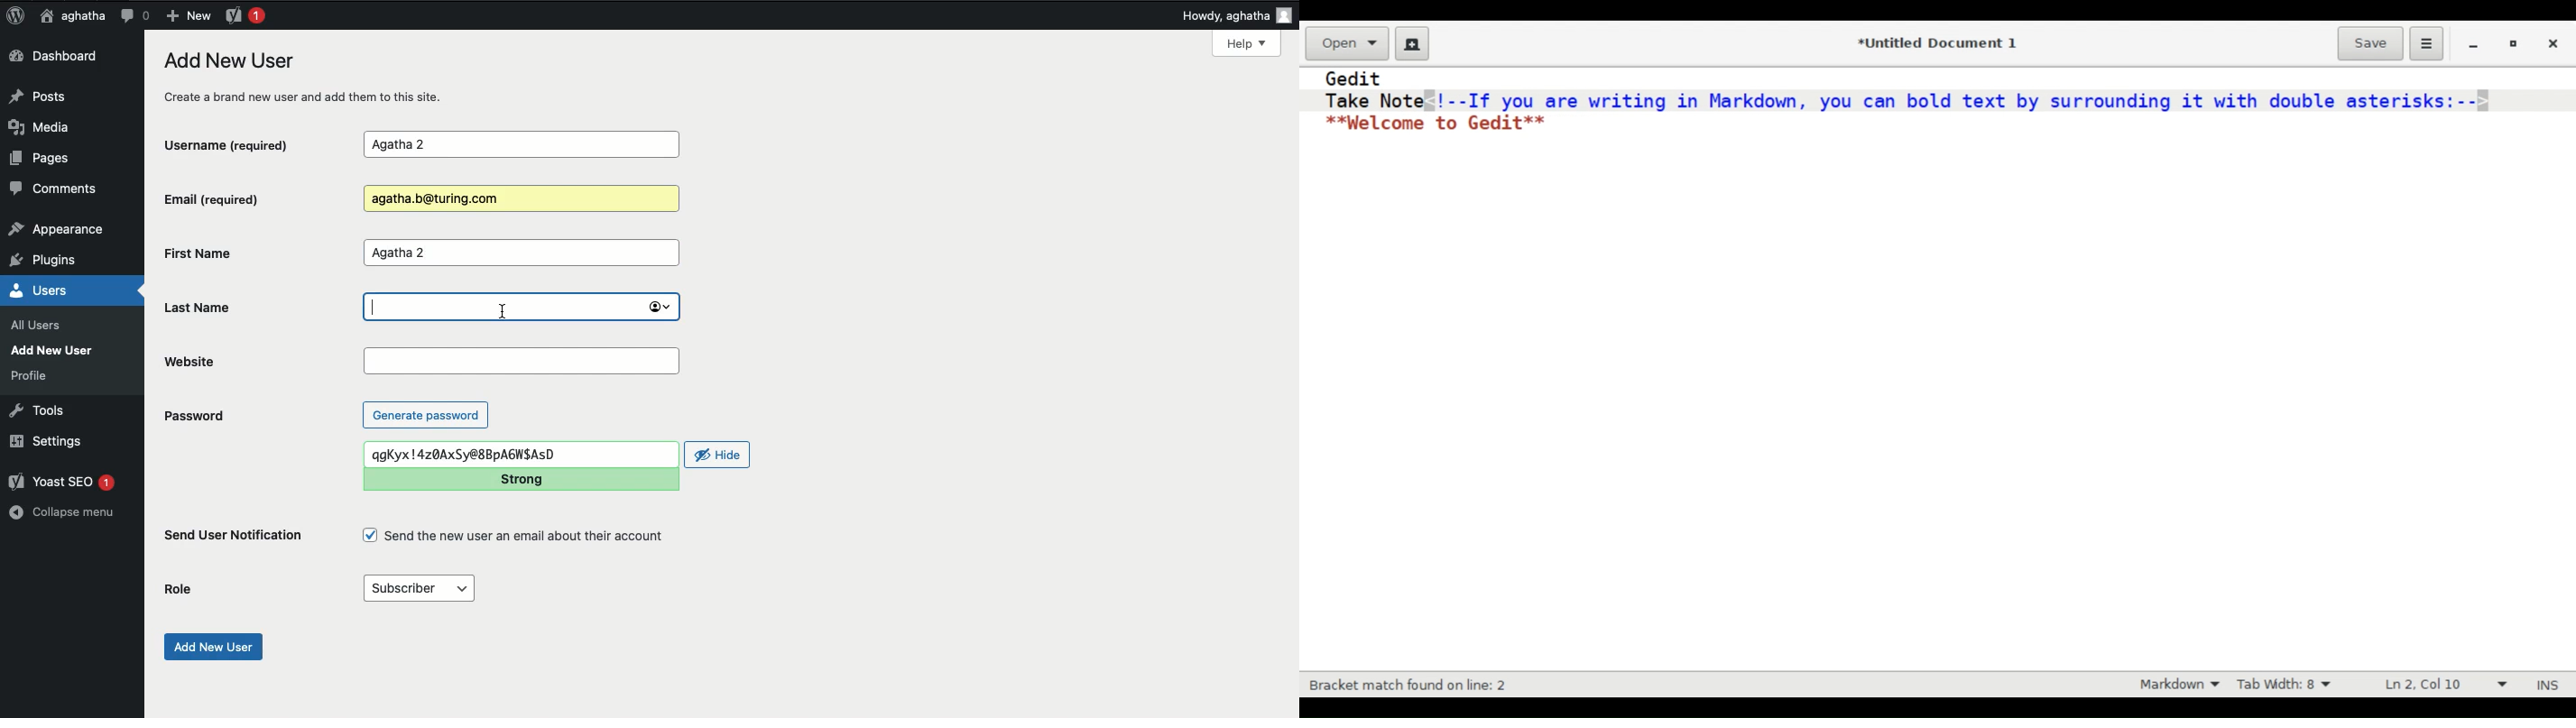 Image resolution: width=2576 pixels, height=728 pixels. Describe the element at coordinates (45, 127) in the screenshot. I see `Media` at that location.